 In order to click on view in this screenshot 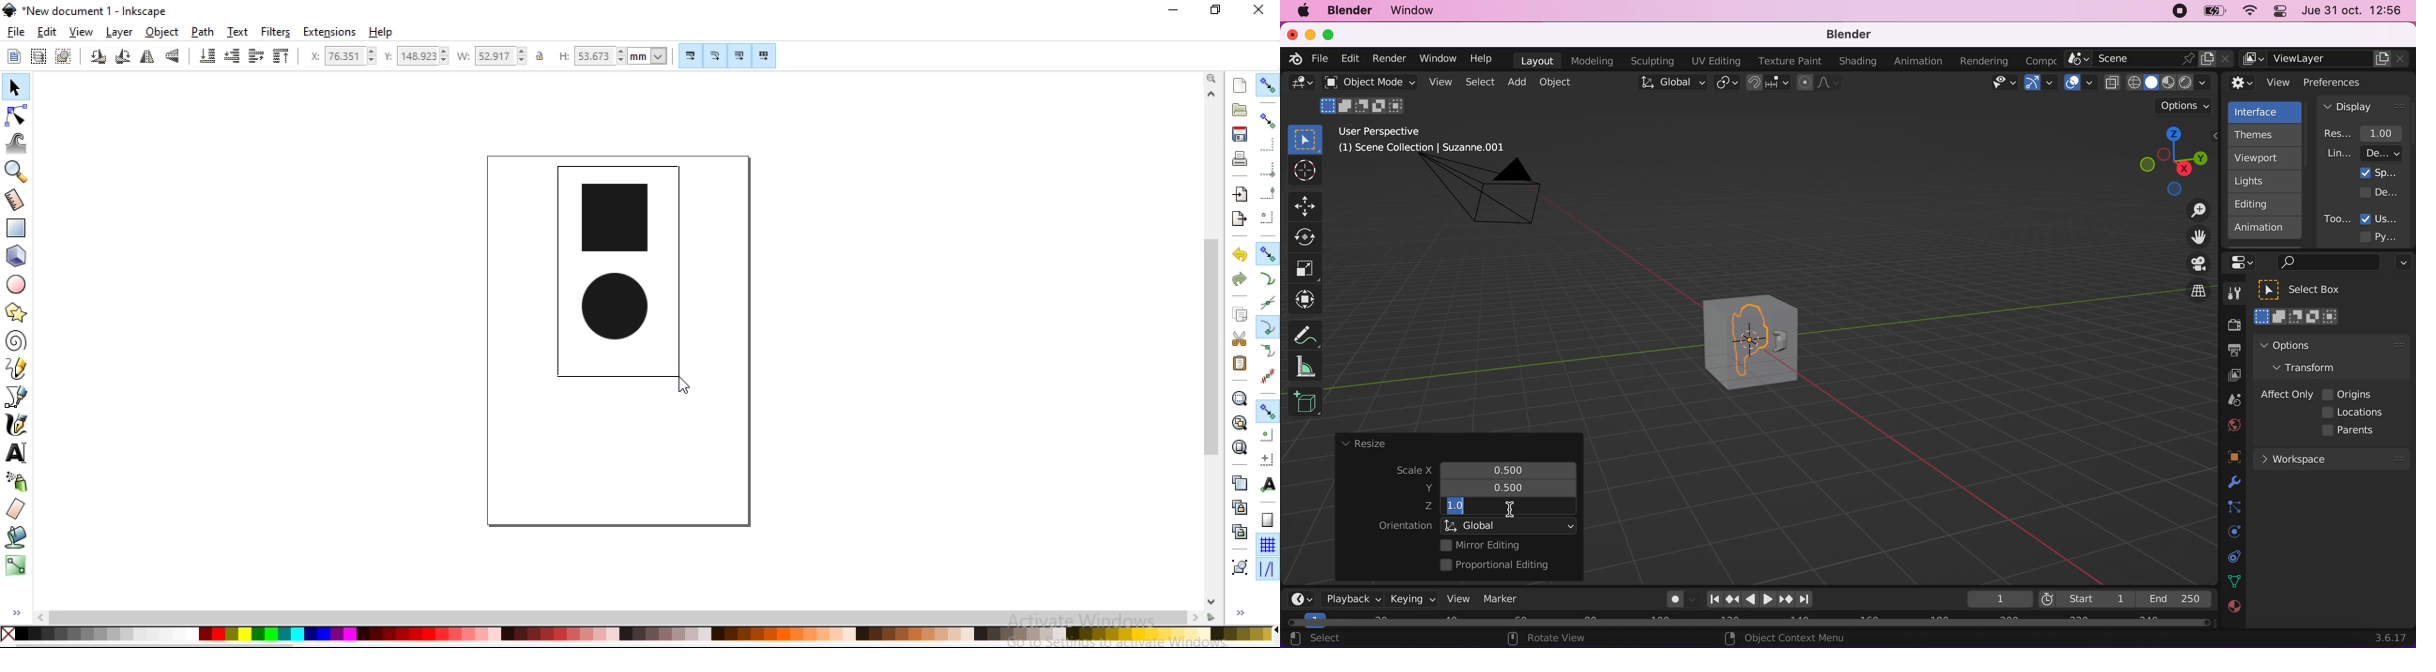, I will do `click(1455, 598)`.